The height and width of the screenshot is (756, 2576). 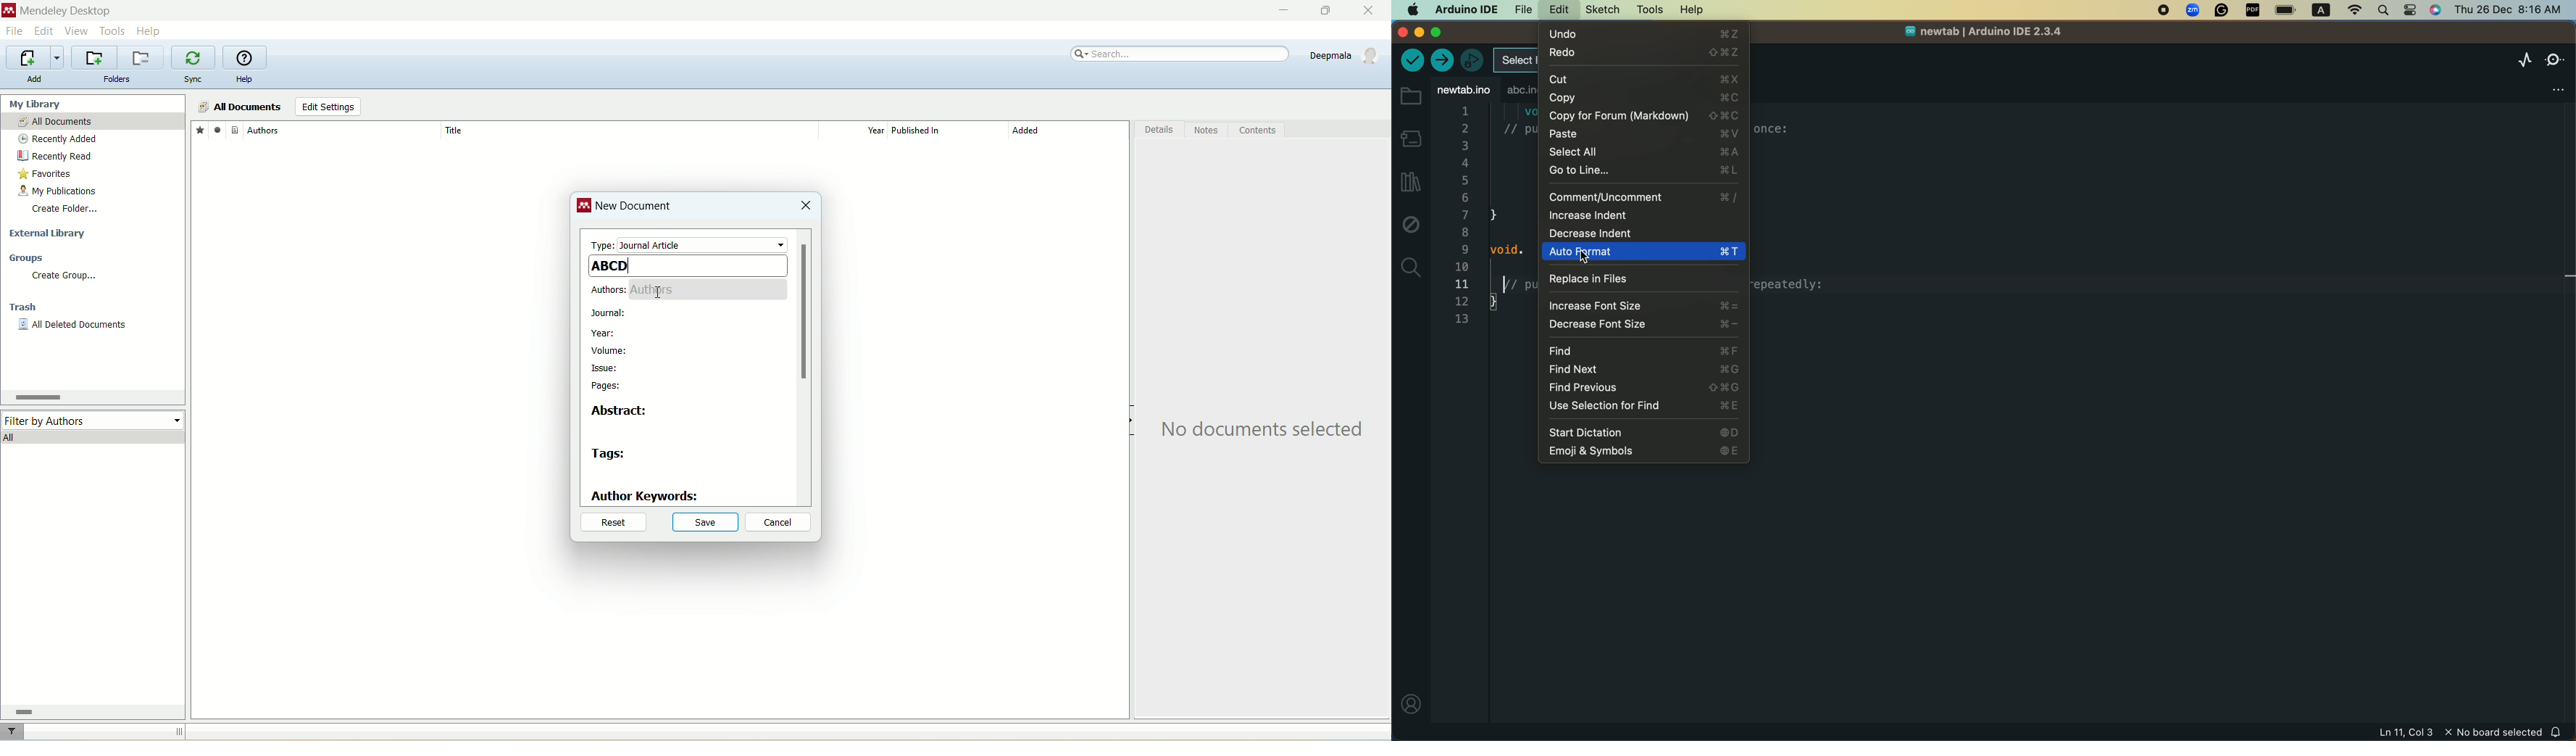 I want to click on published in, so click(x=942, y=131).